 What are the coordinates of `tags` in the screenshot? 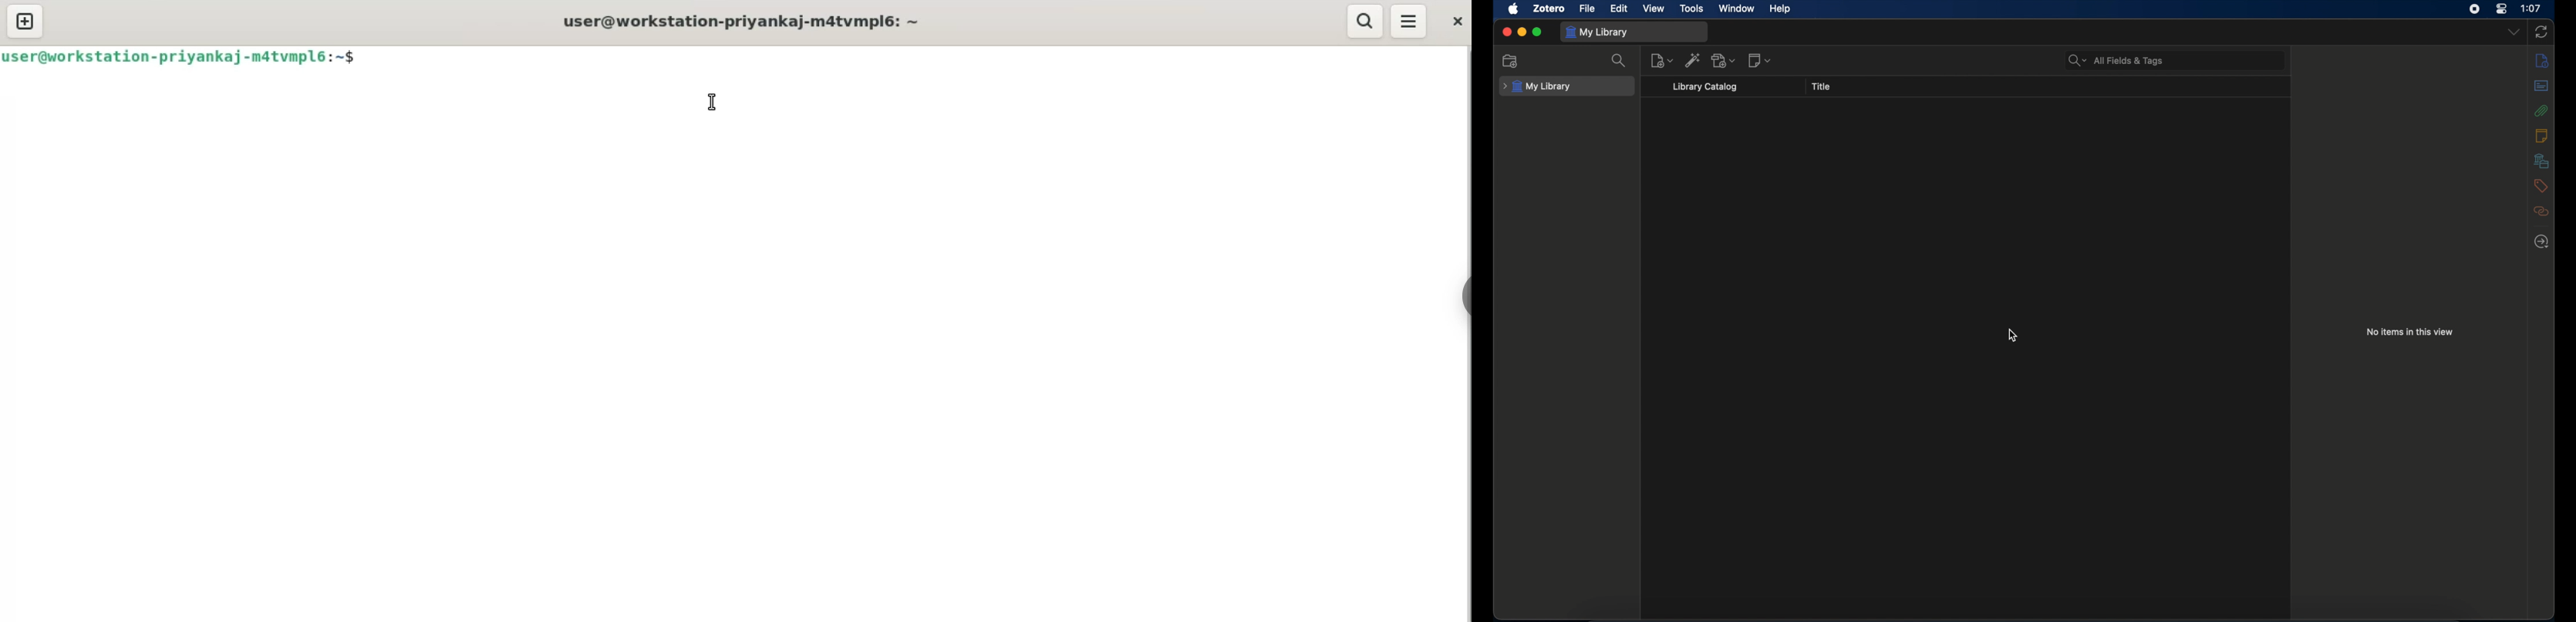 It's located at (2541, 185).